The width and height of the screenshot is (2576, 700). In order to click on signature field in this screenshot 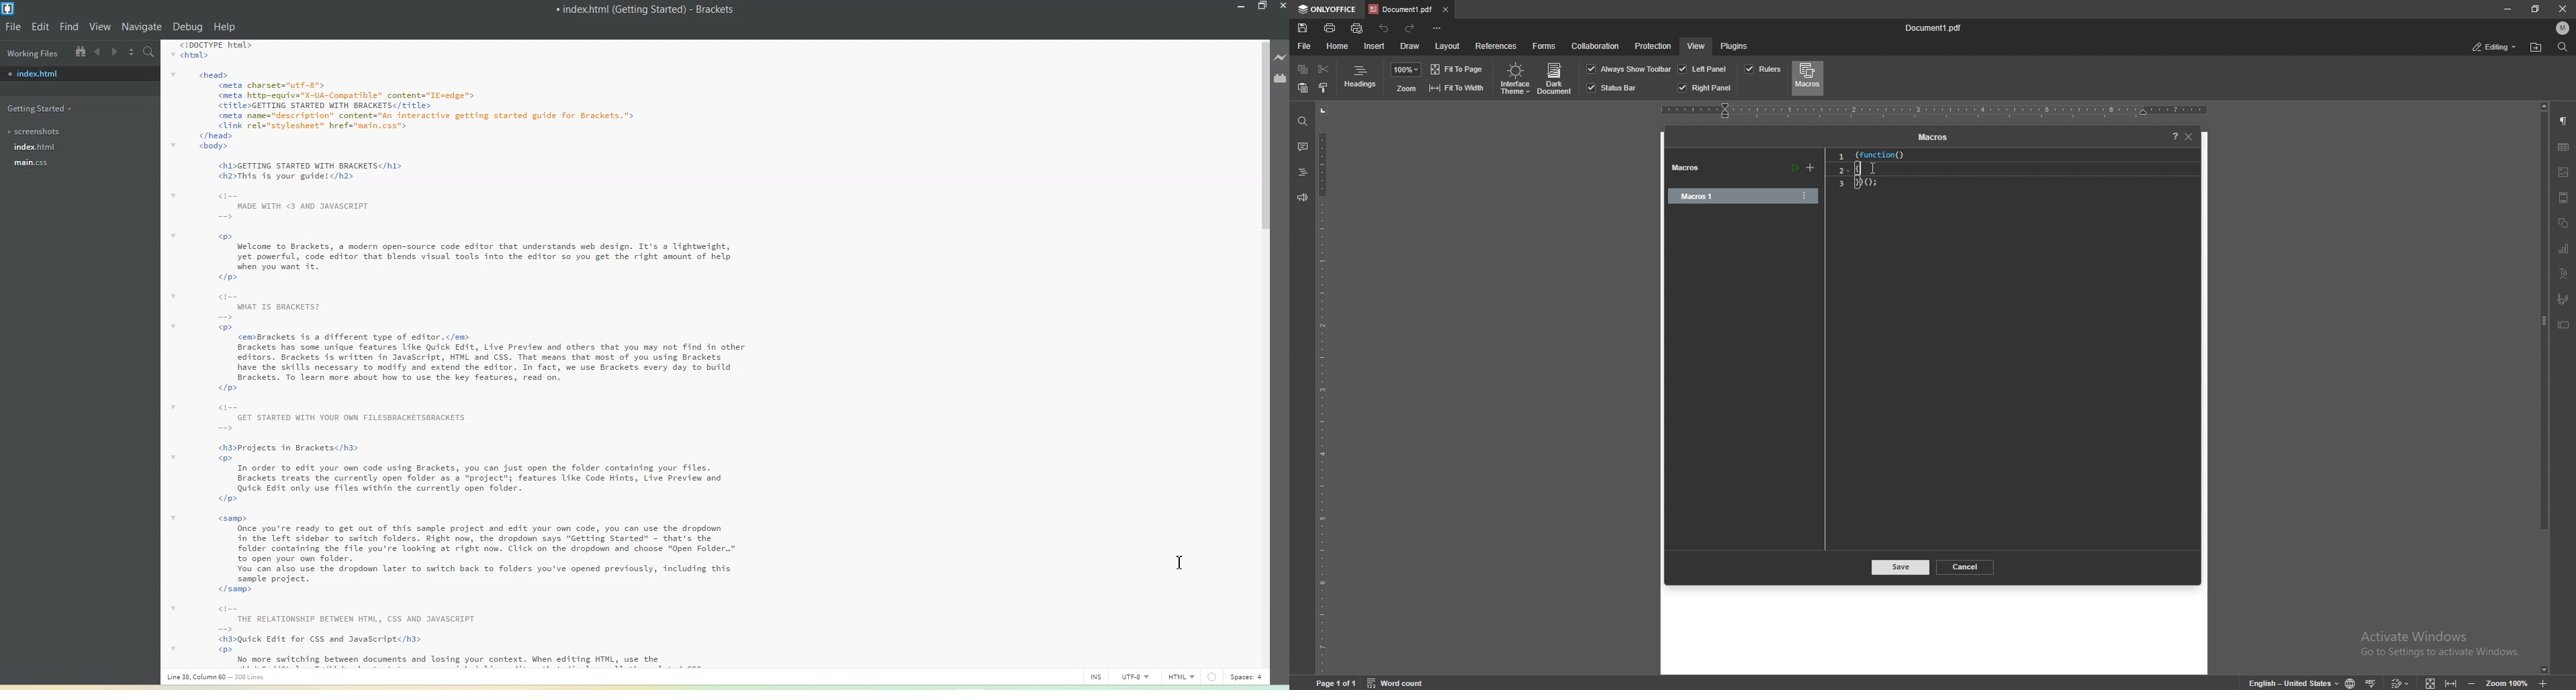, I will do `click(2563, 299)`.